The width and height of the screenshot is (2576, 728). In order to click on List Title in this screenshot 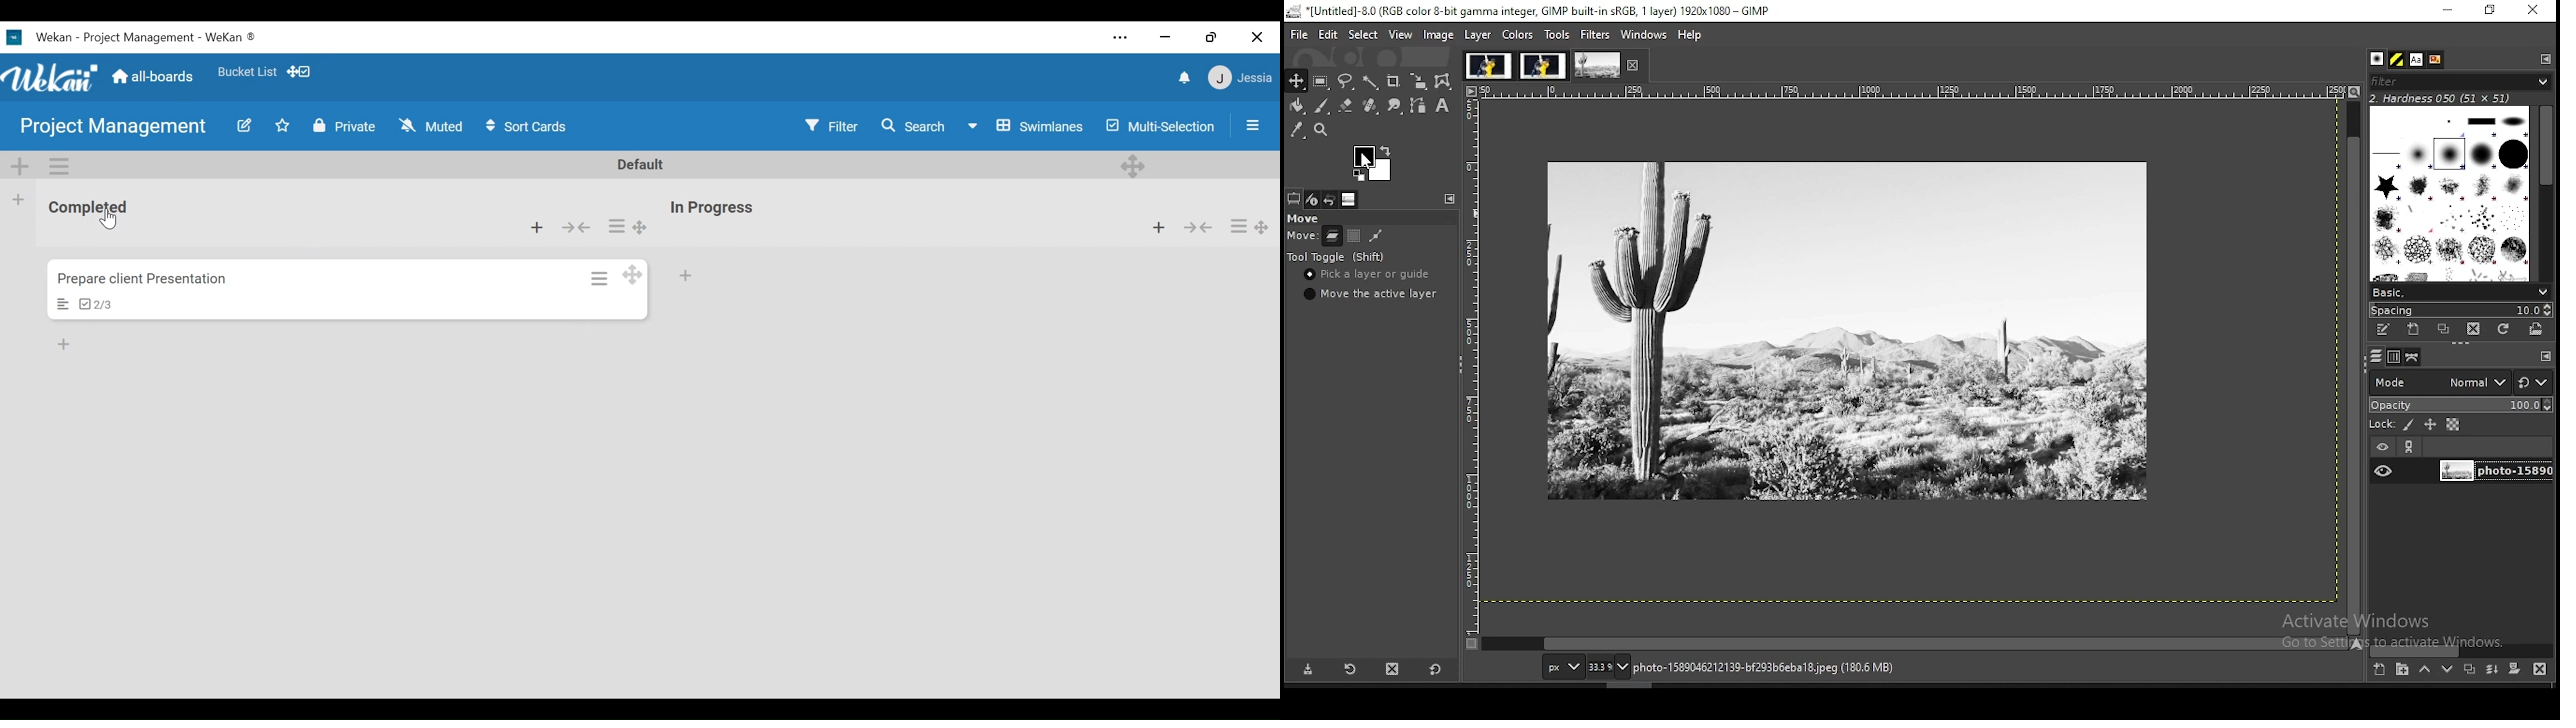, I will do `click(101, 208)`.